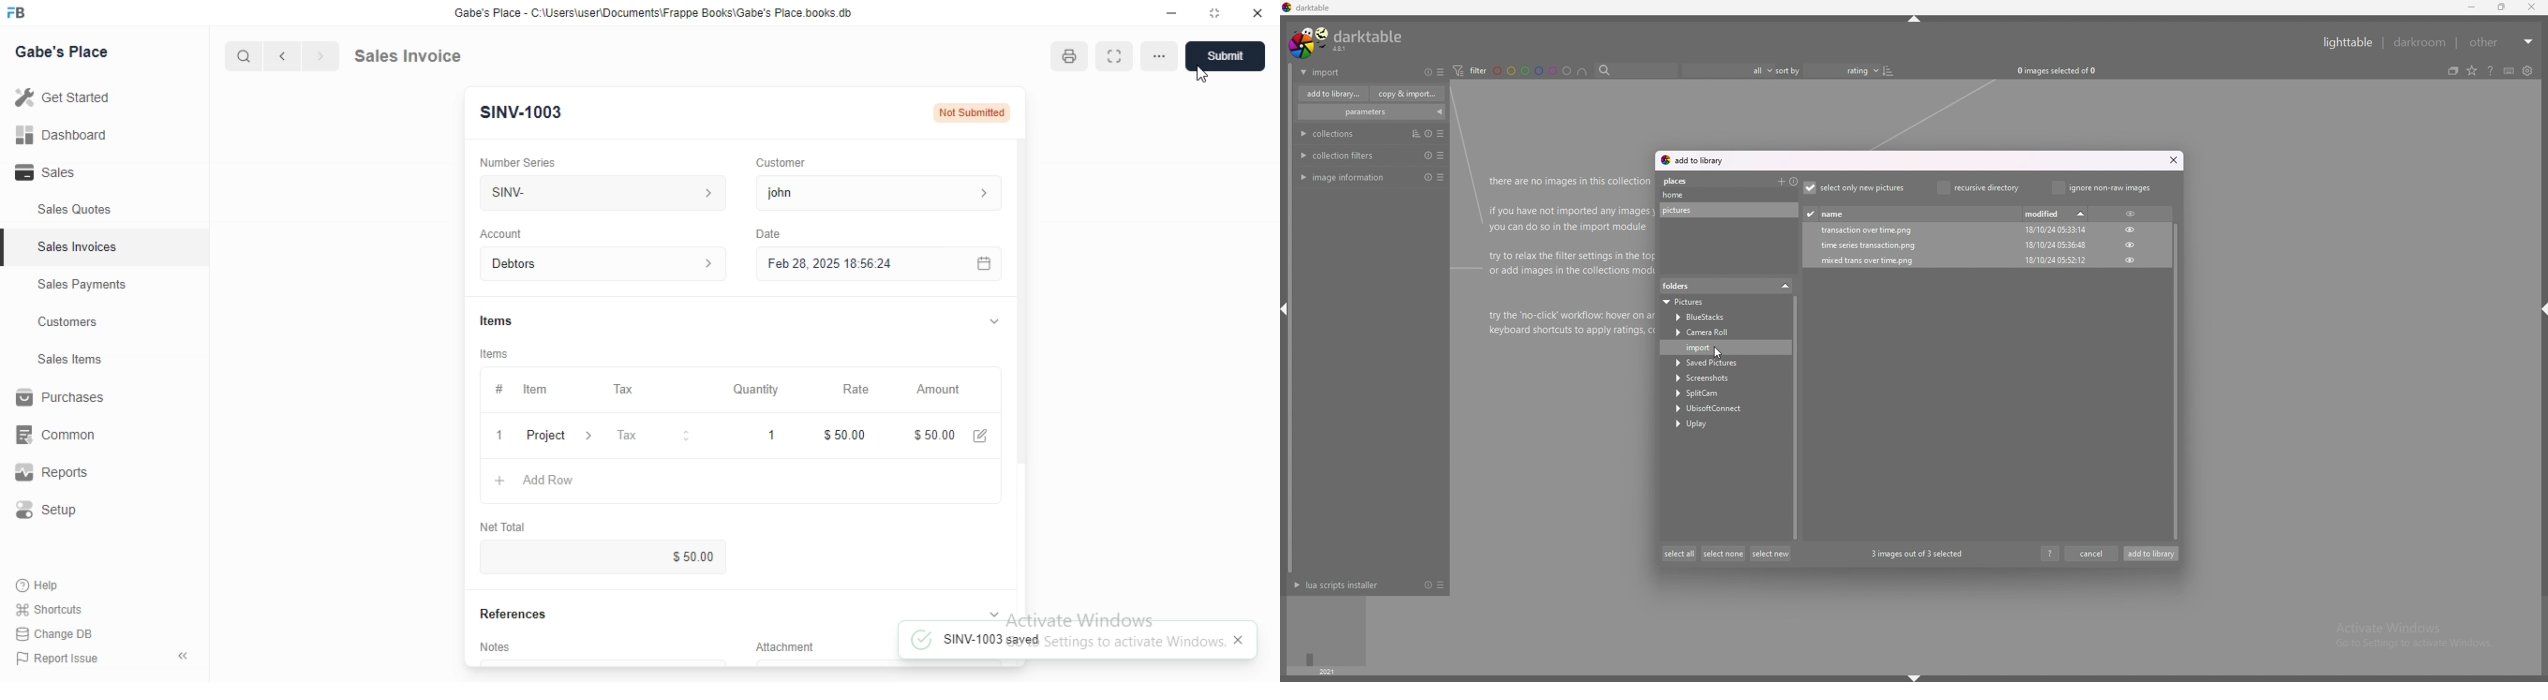  What do you see at coordinates (2057, 229) in the screenshot?
I see `18/10/24 05:33:14` at bounding box center [2057, 229].